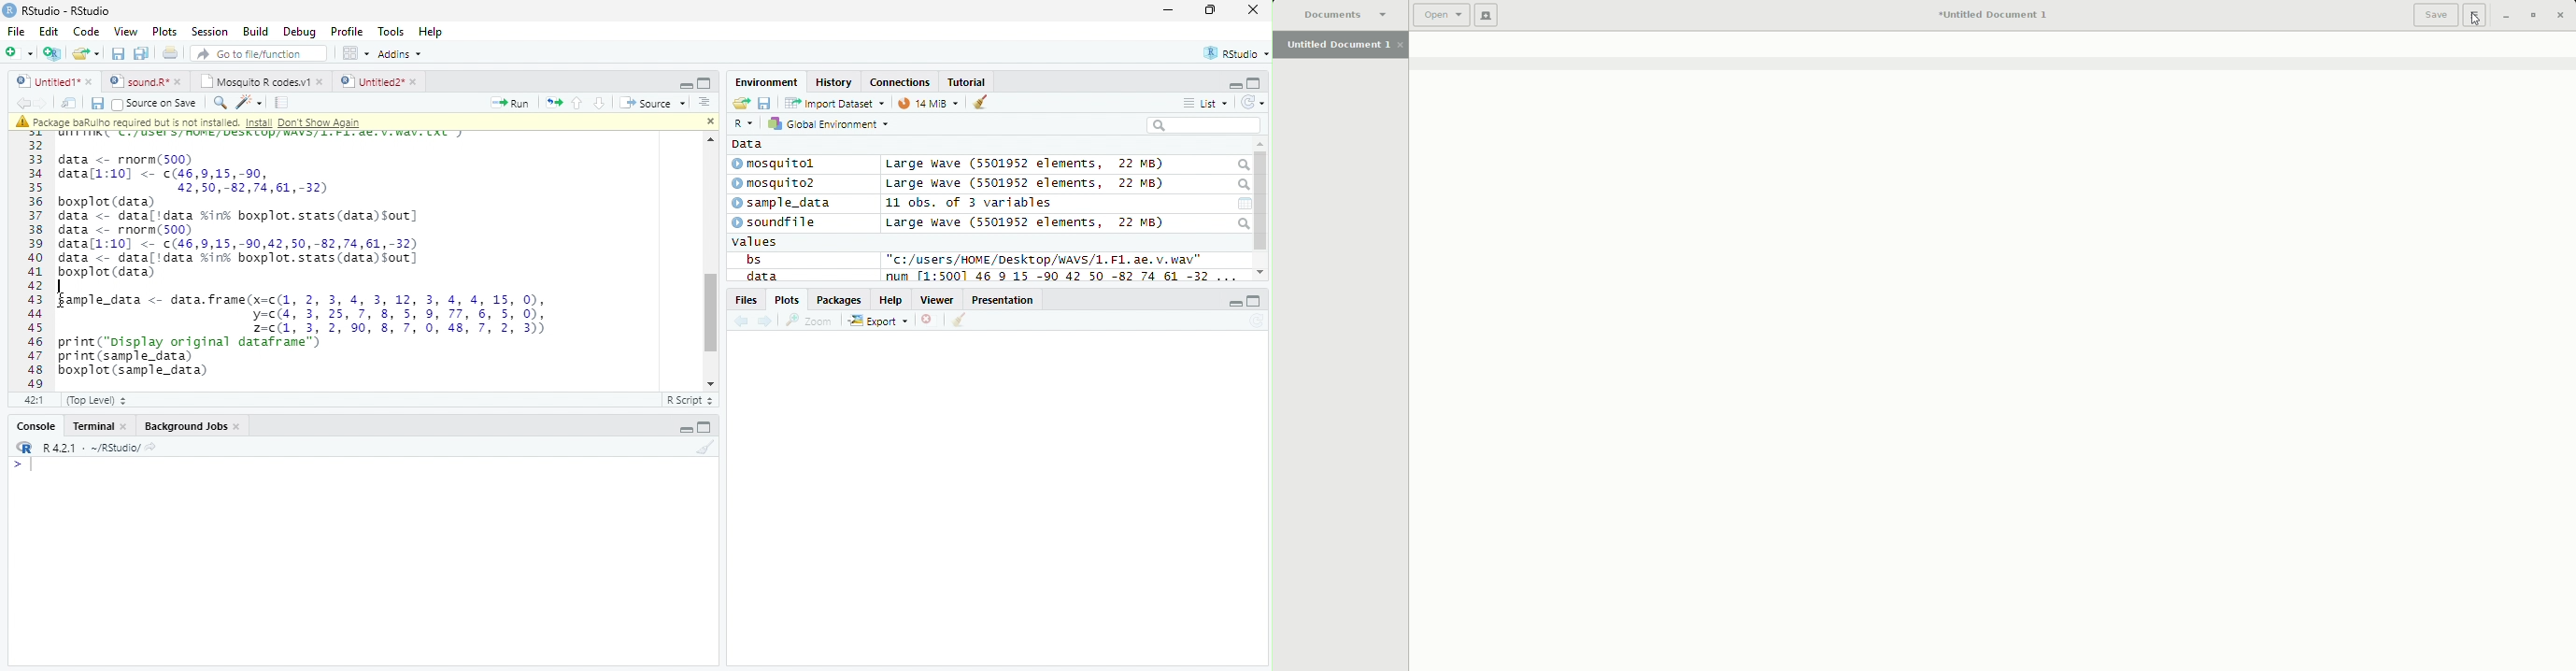 The width and height of the screenshot is (2576, 672). What do you see at coordinates (1245, 204) in the screenshot?
I see `Calendar` at bounding box center [1245, 204].